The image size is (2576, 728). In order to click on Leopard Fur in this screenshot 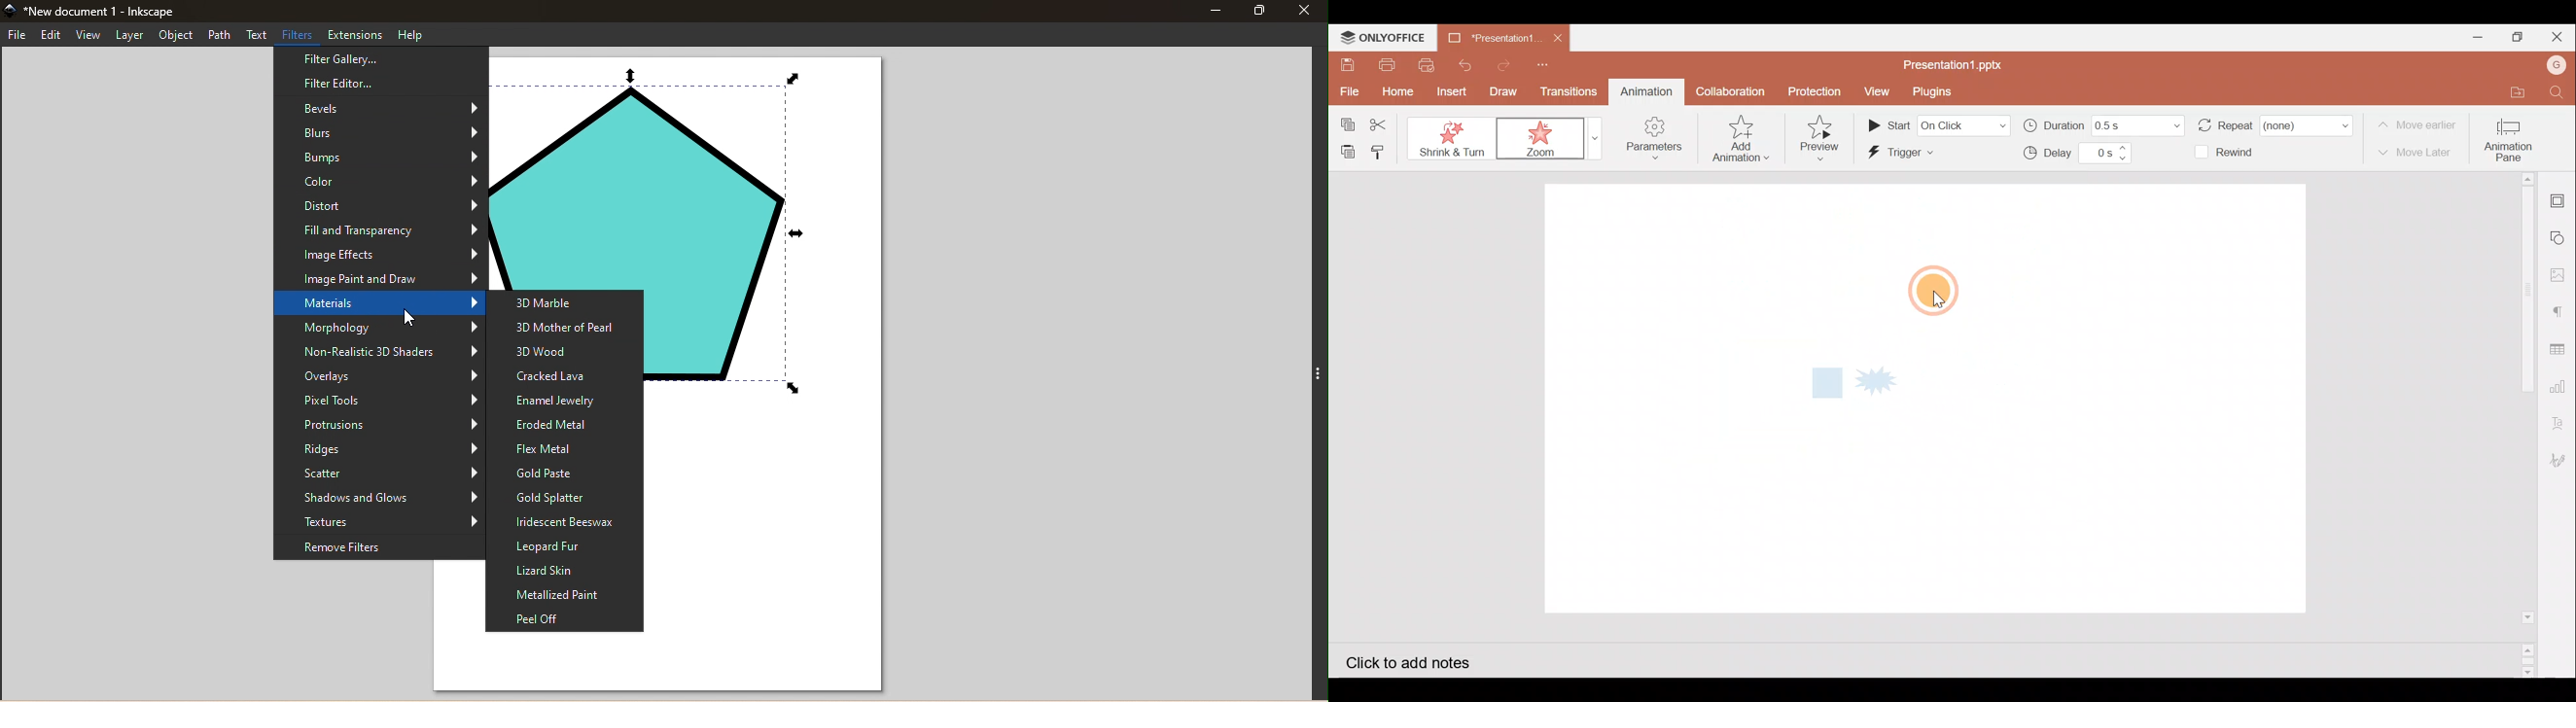, I will do `click(564, 547)`.